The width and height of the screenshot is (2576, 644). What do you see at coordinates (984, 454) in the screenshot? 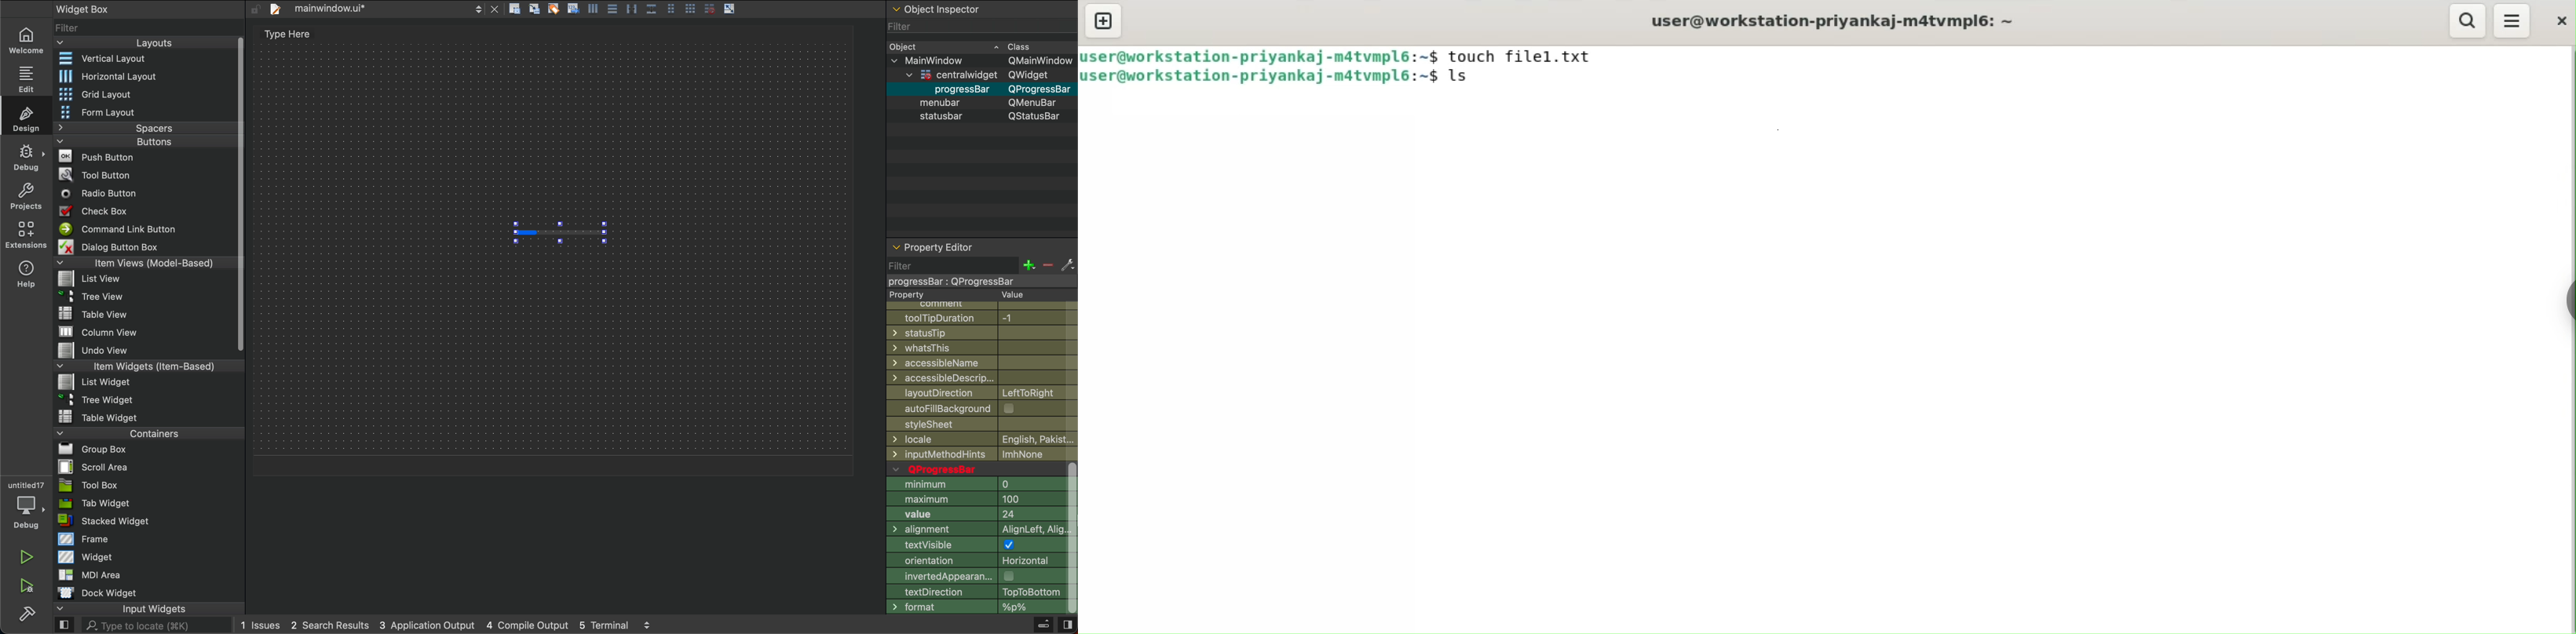
I see `Input method` at bounding box center [984, 454].